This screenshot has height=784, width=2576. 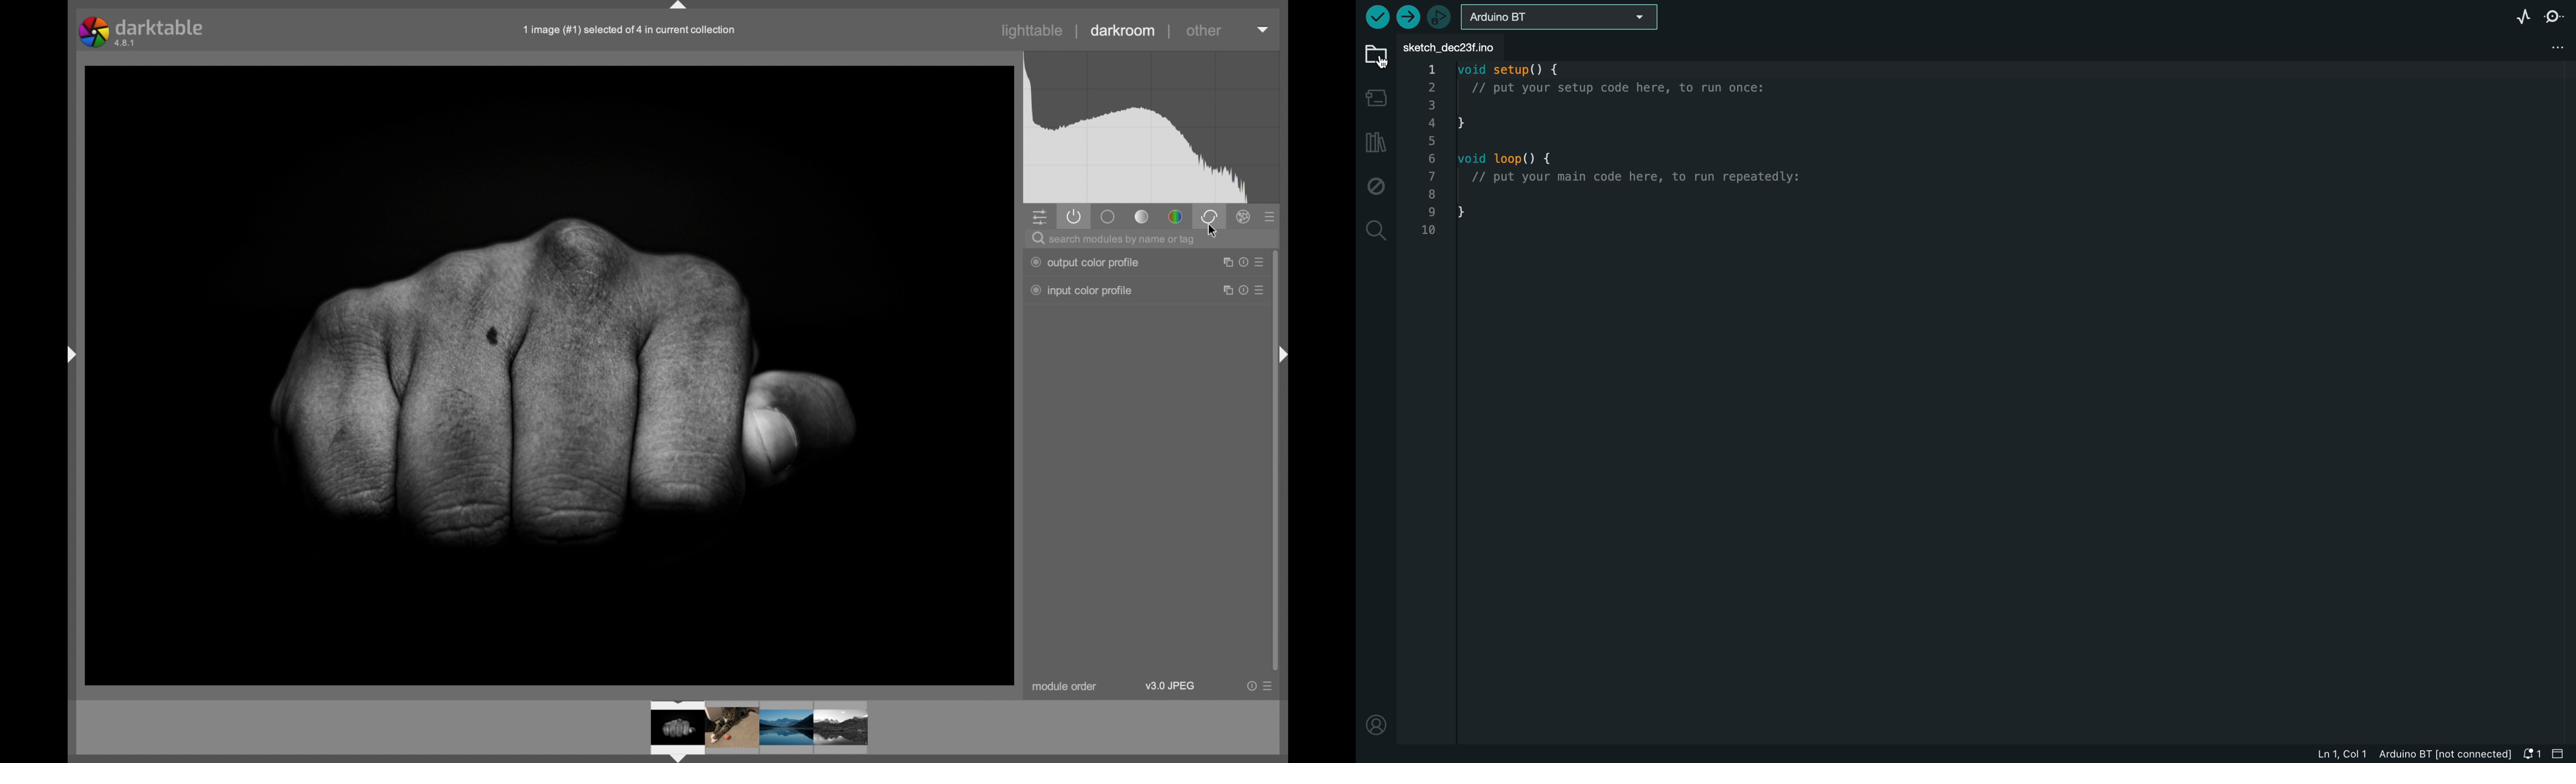 What do you see at coordinates (1260, 686) in the screenshot?
I see `more options` at bounding box center [1260, 686].